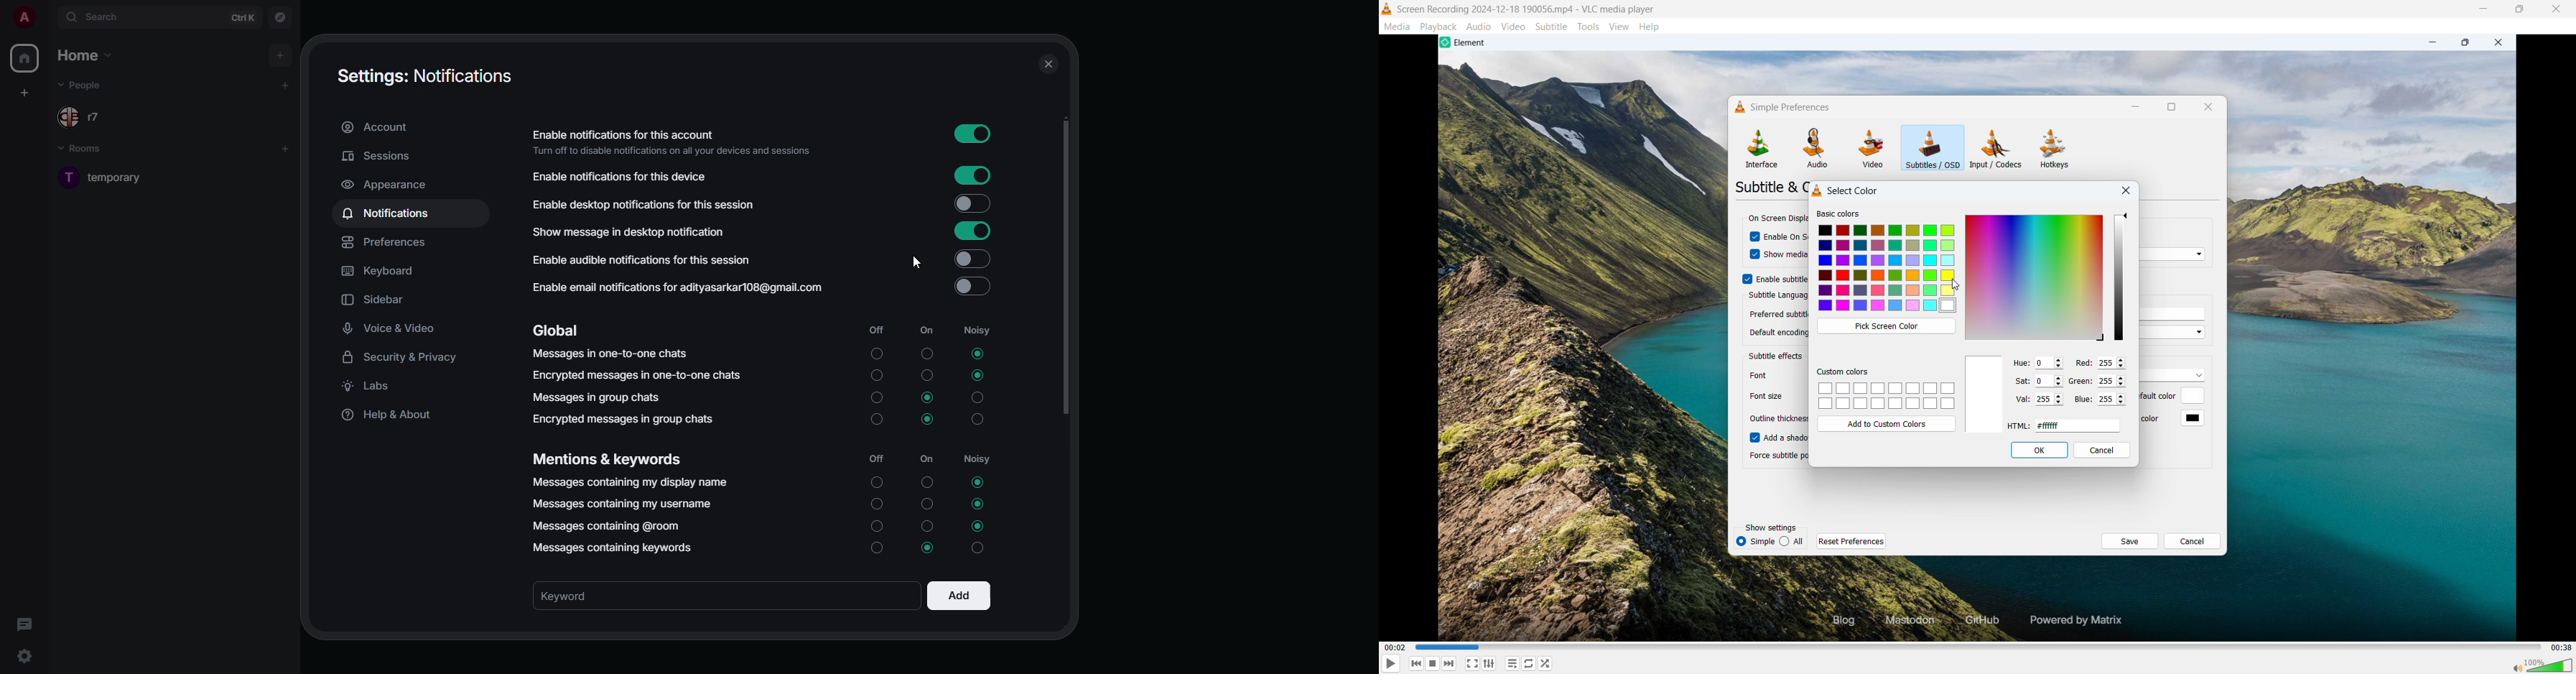  Describe the element at coordinates (1048, 63) in the screenshot. I see `close` at that location.